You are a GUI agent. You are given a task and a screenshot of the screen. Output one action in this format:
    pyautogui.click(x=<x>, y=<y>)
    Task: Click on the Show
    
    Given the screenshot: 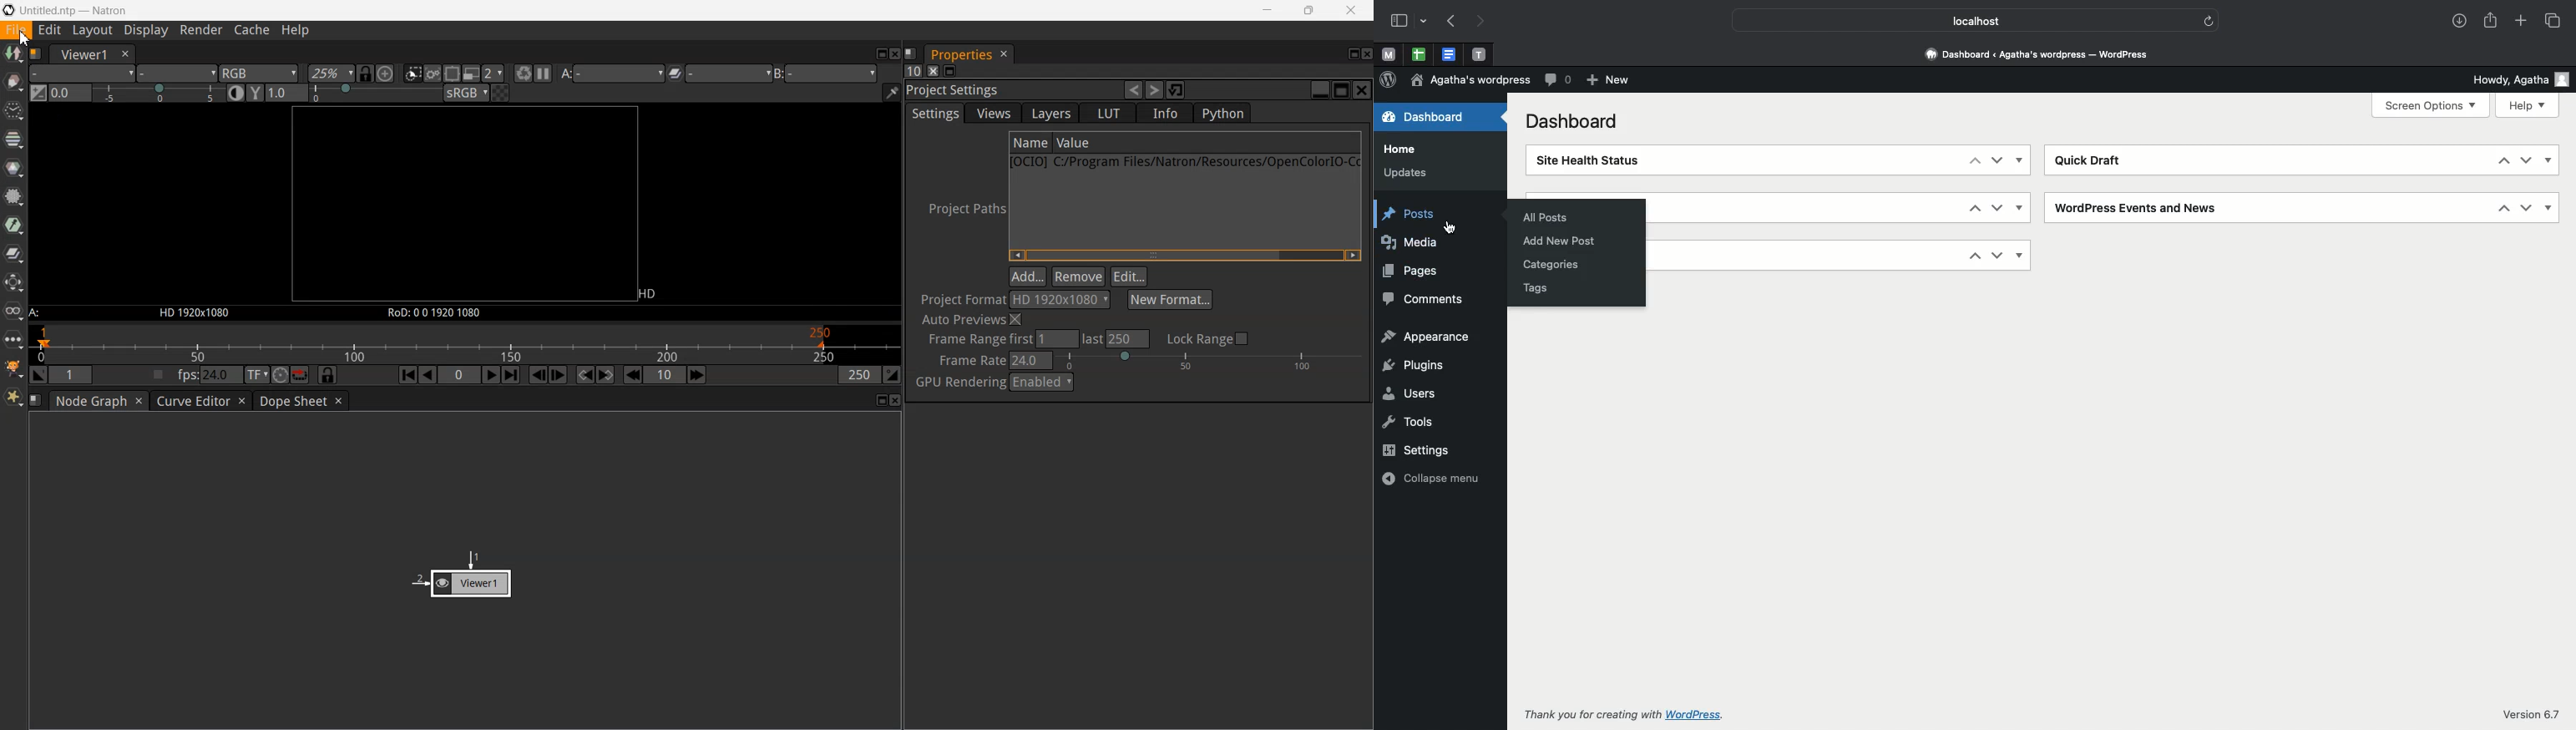 What is the action you would take?
    pyautogui.click(x=2022, y=207)
    